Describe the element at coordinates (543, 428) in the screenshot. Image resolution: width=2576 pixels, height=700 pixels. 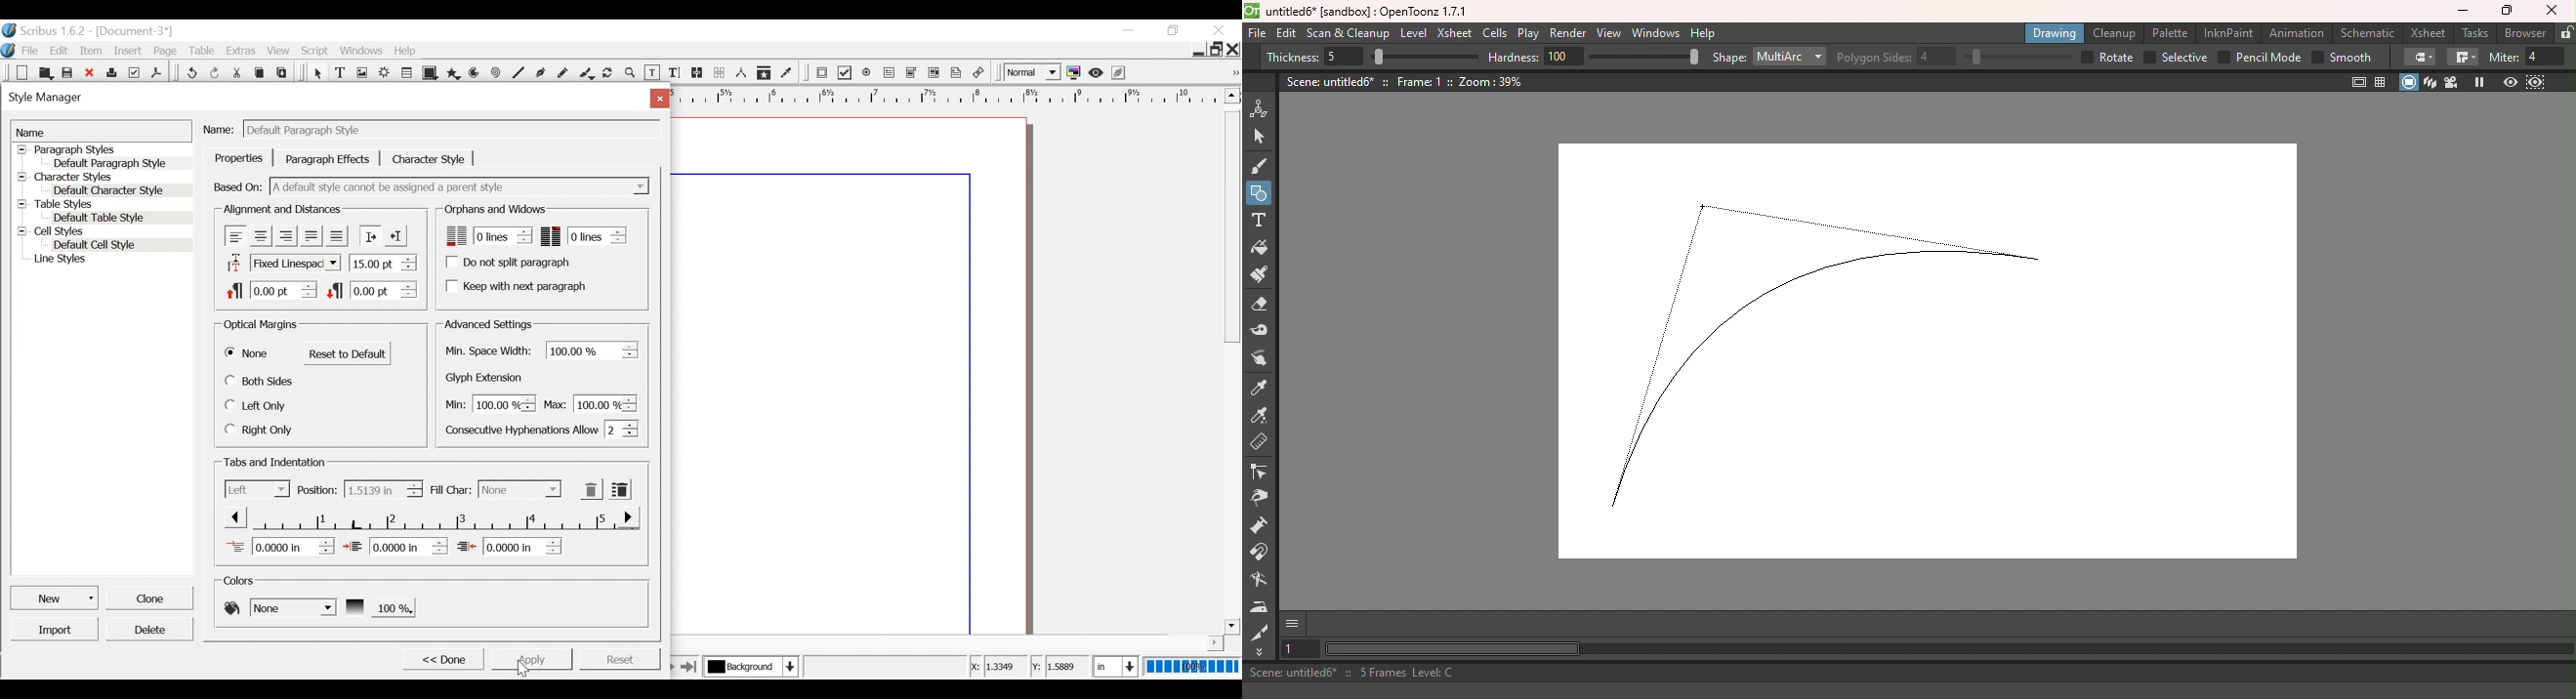
I see `Consecutive Hyphenations allow` at that location.